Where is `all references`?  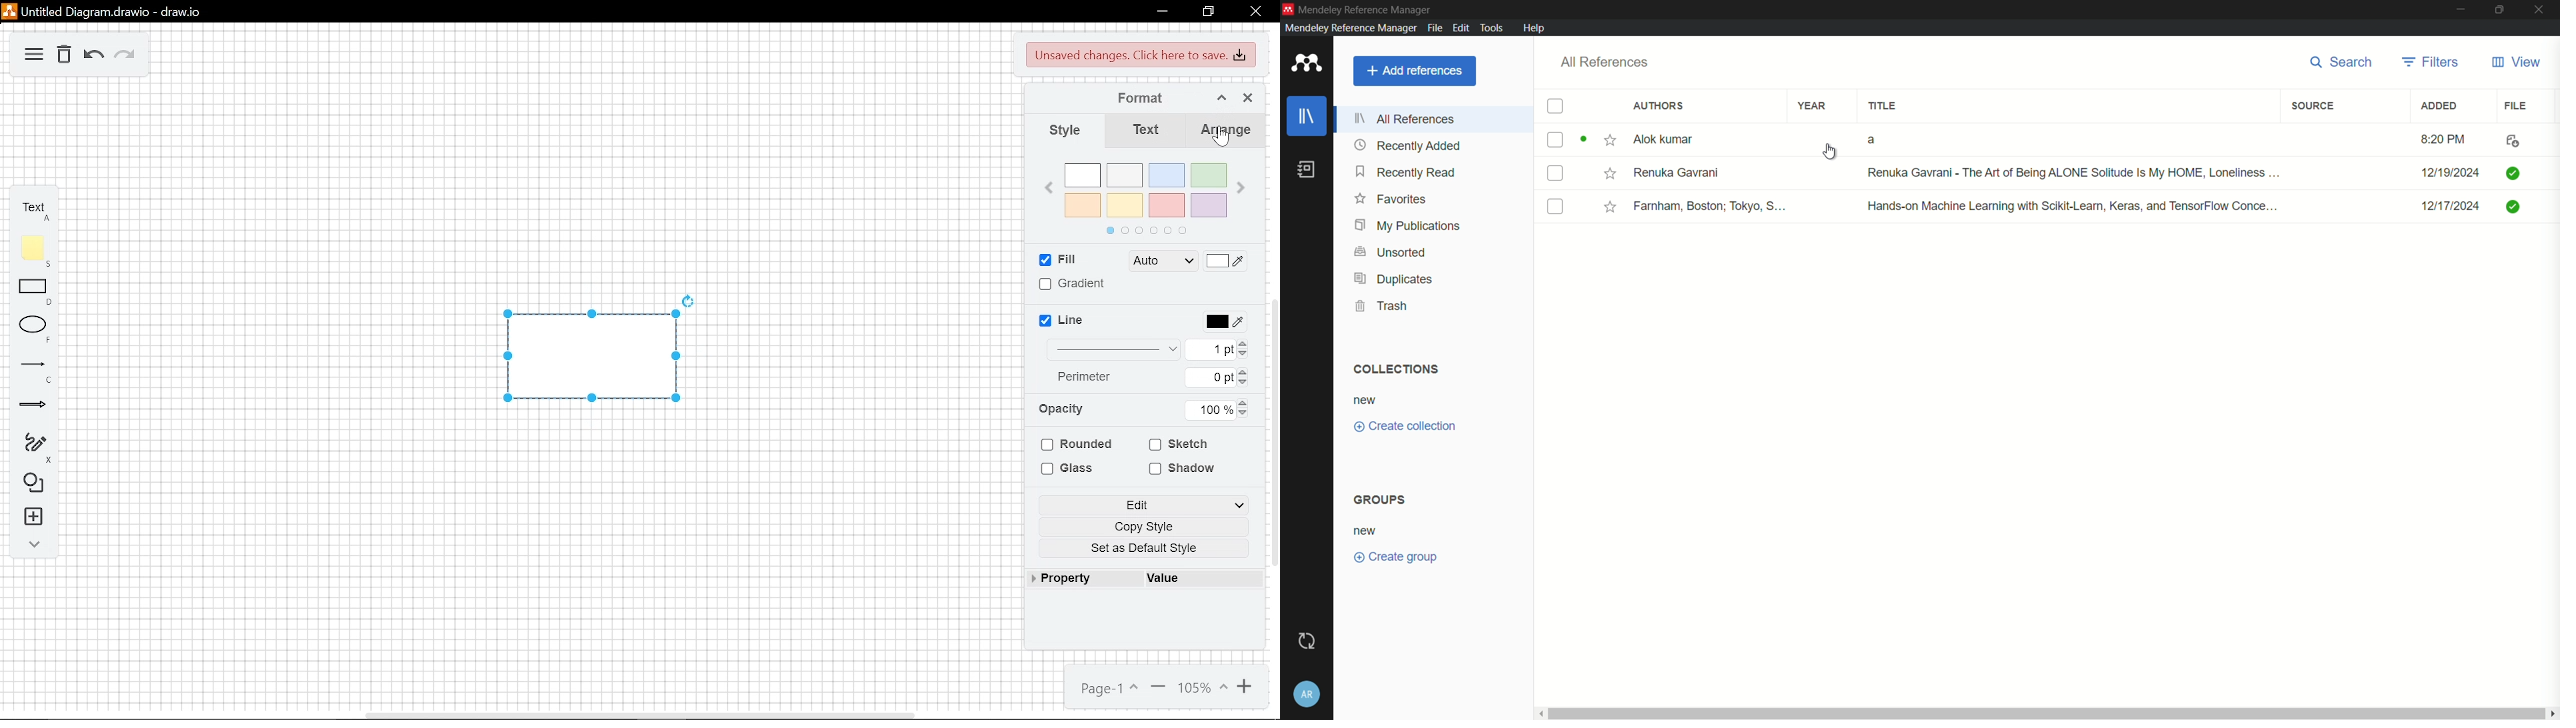
all references is located at coordinates (1602, 63).